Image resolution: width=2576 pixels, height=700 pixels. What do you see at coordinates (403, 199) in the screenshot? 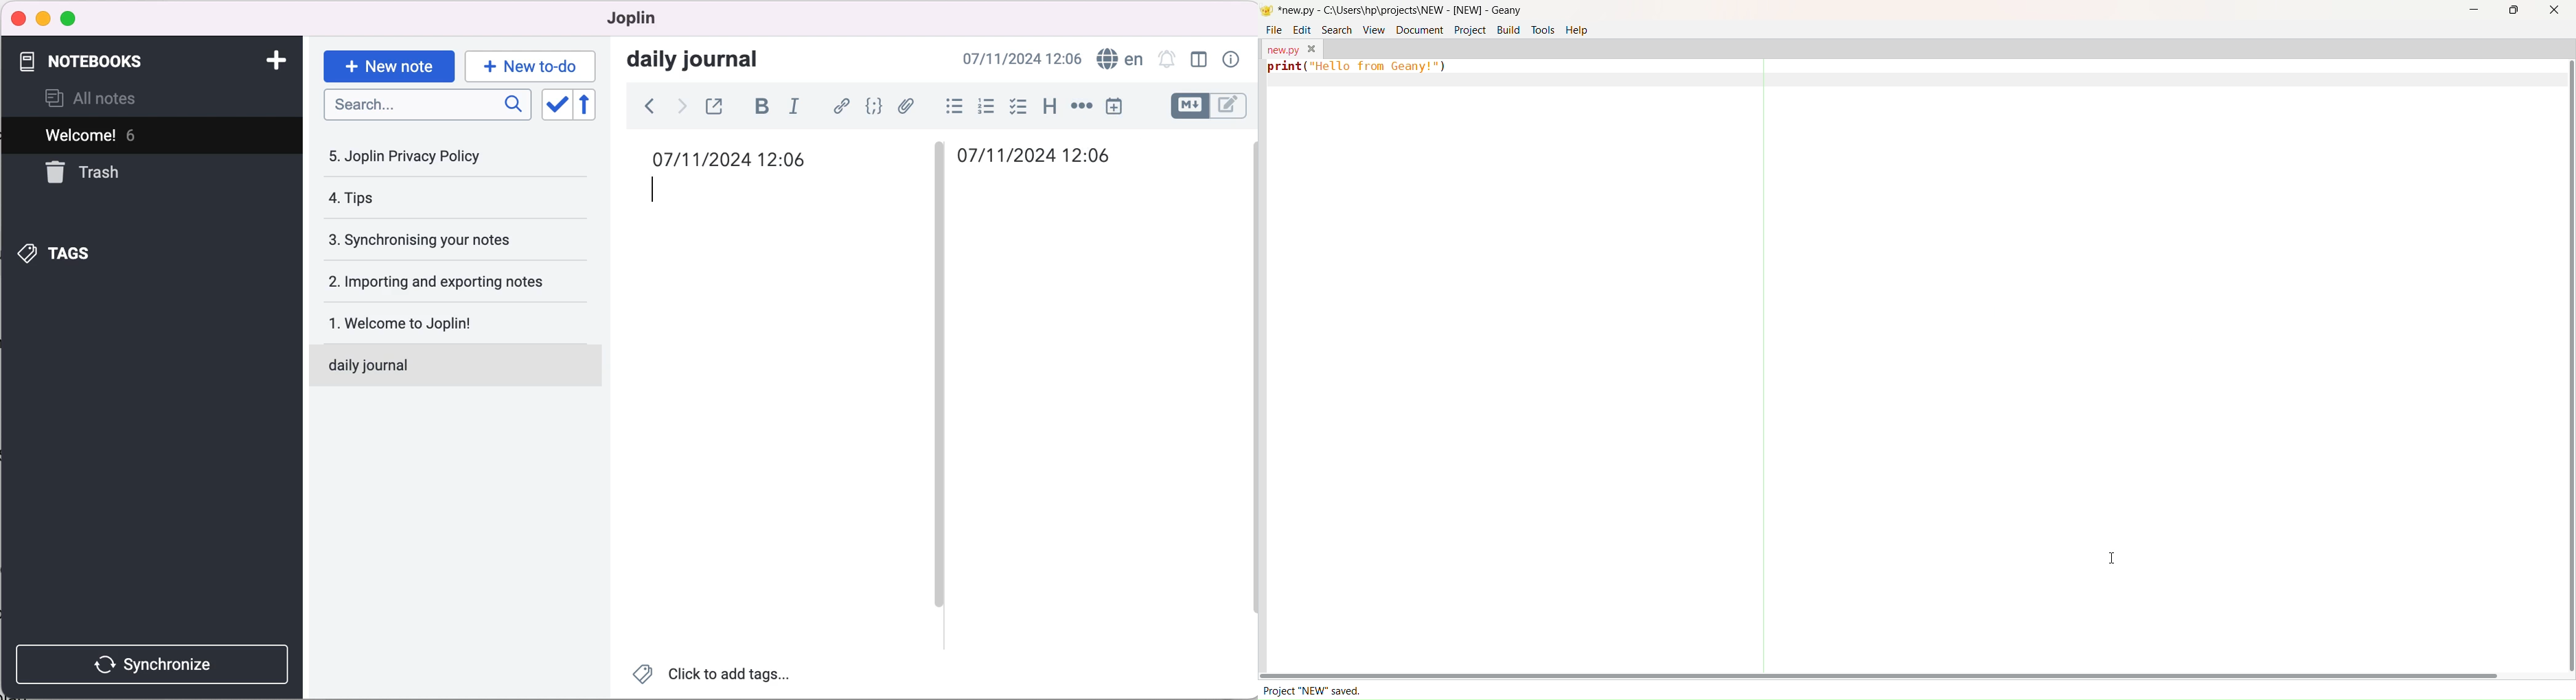
I see `tips` at bounding box center [403, 199].